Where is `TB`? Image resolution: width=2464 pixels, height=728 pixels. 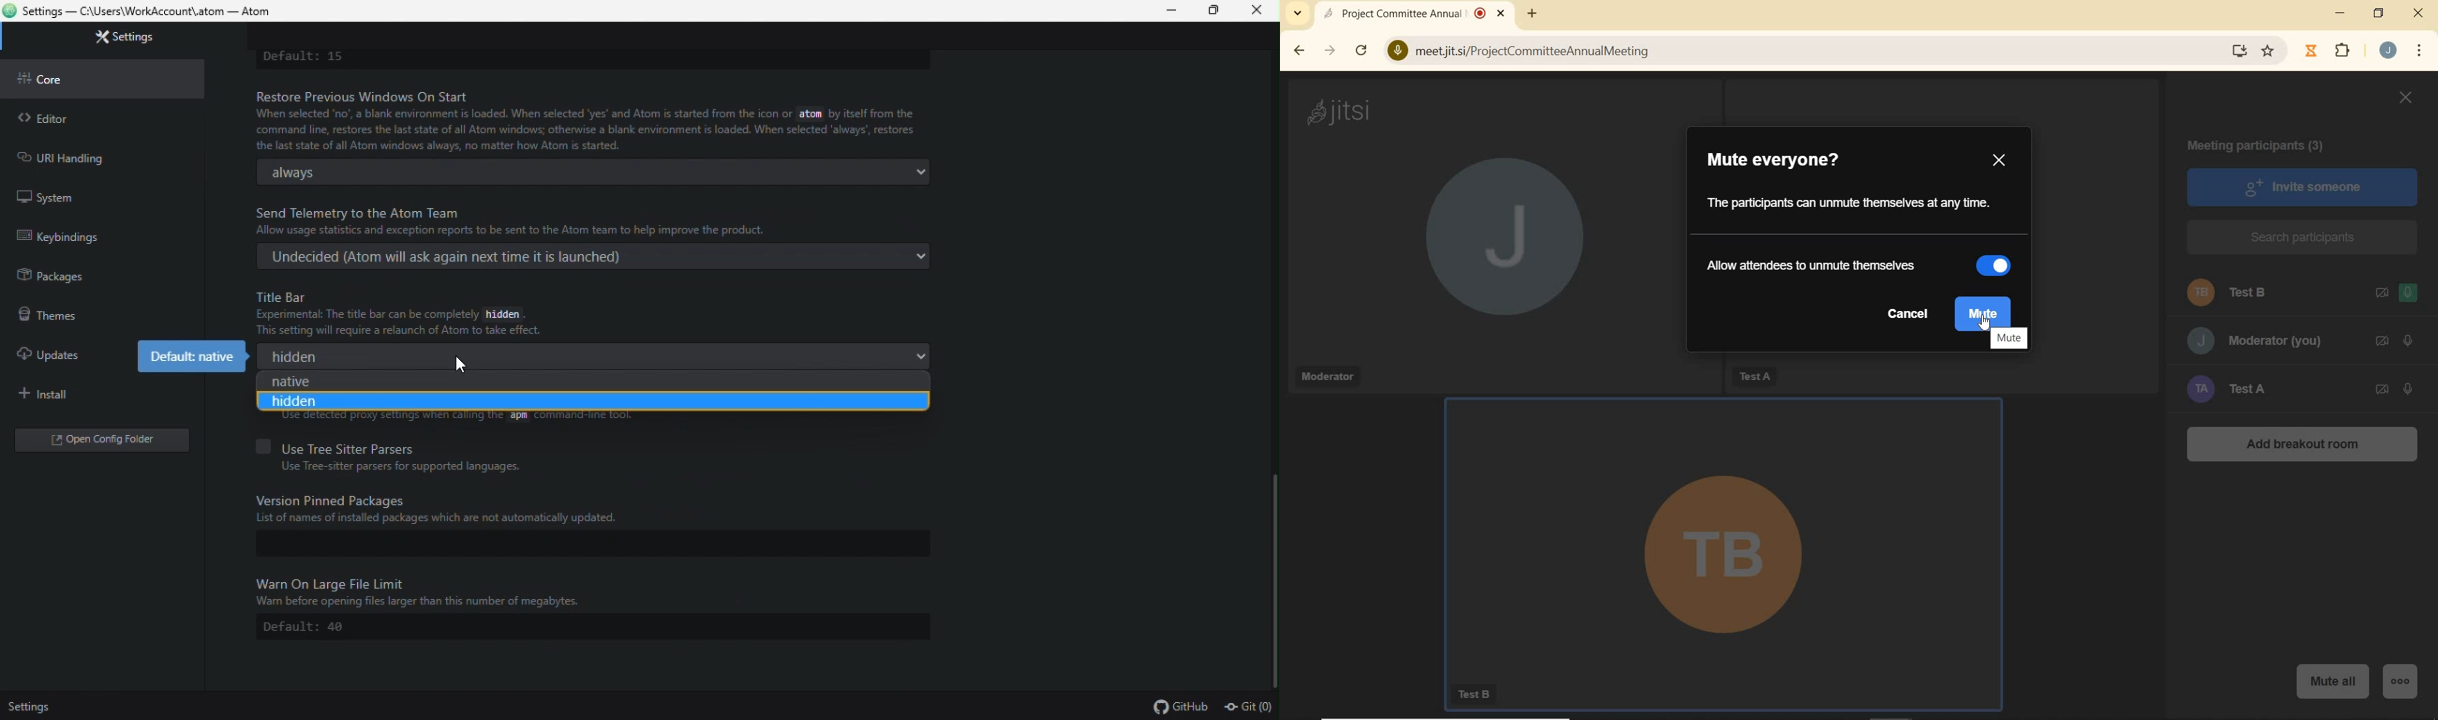 TB is located at coordinates (1719, 538).